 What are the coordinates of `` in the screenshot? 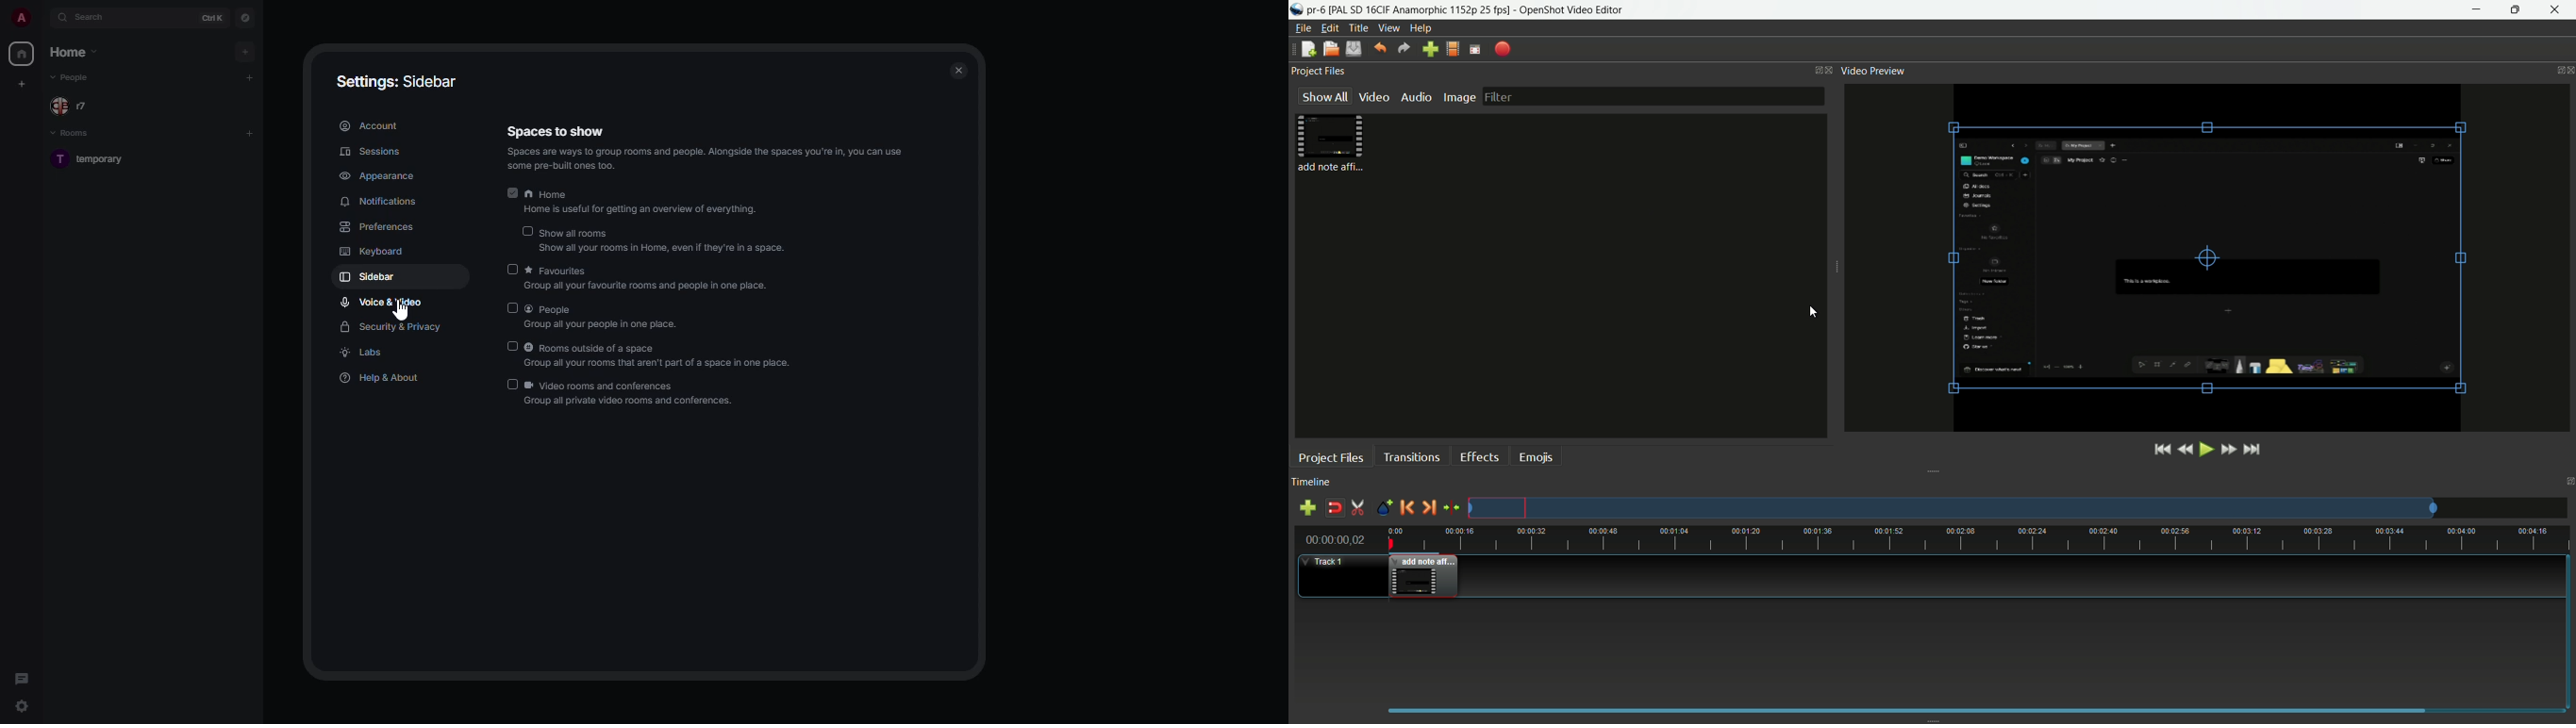 It's located at (510, 344).